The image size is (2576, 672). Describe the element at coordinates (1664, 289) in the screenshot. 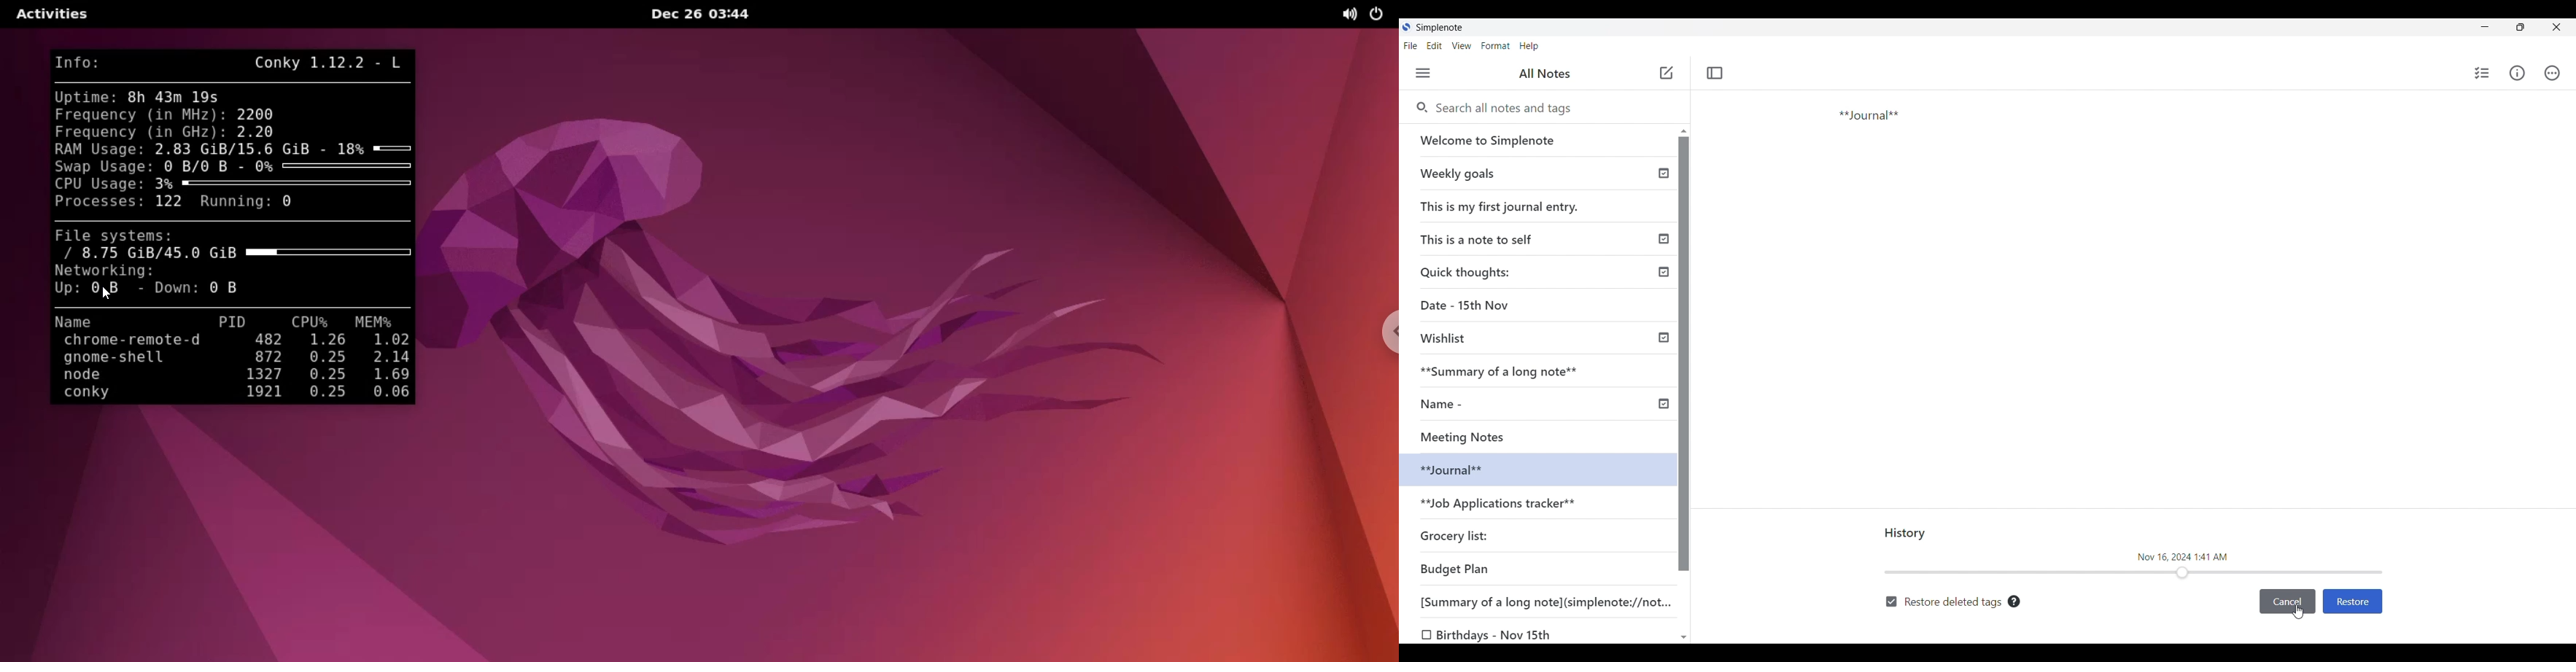

I see `Published notes indicated by check icon` at that location.